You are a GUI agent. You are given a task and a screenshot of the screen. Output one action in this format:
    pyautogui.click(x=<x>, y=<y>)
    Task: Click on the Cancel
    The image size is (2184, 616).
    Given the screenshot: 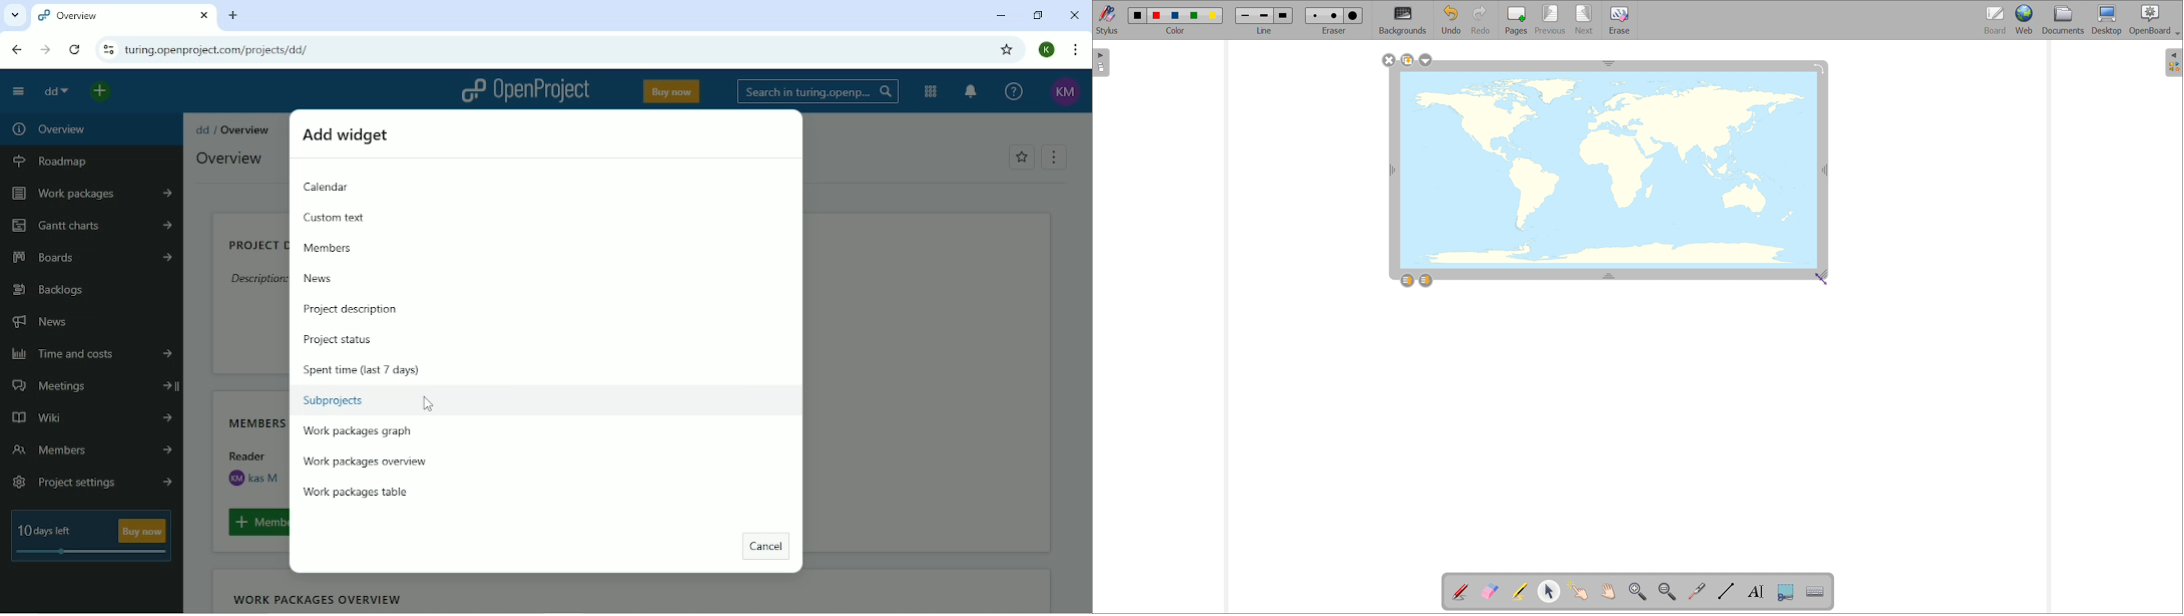 What is the action you would take?
    pyautogui.click(x=764, y=547)
    